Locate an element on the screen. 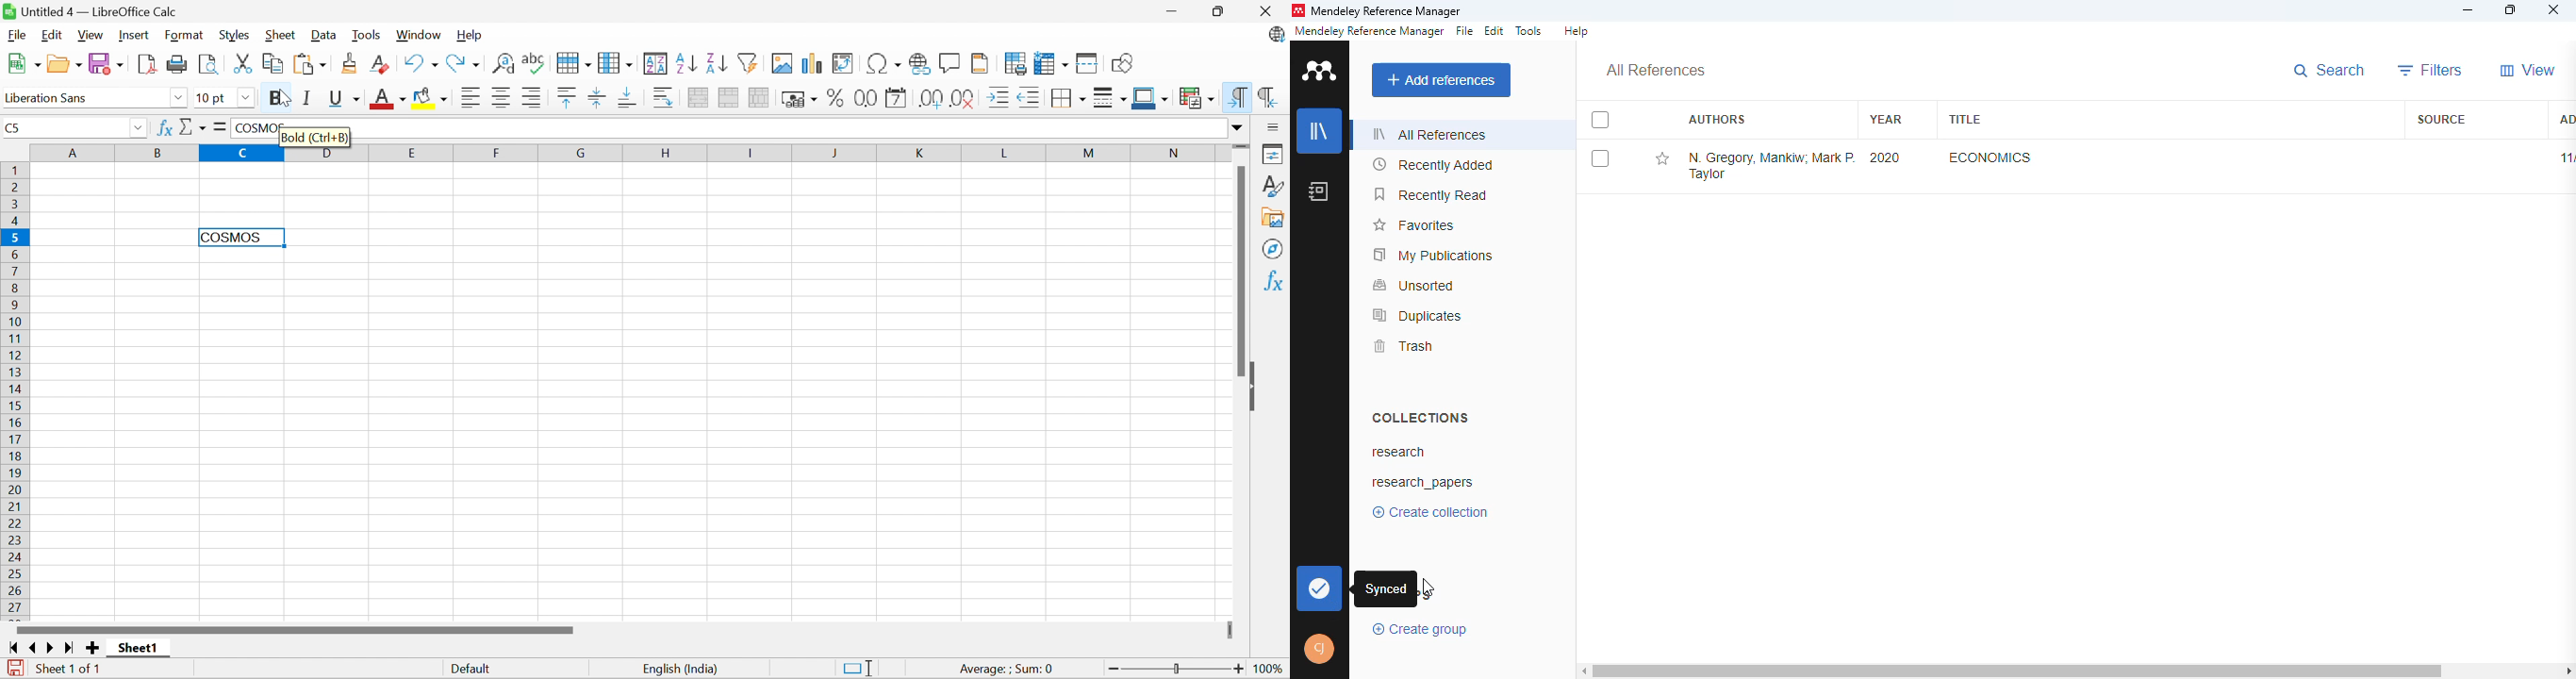  Slider is located at coordinates (1177, 668).